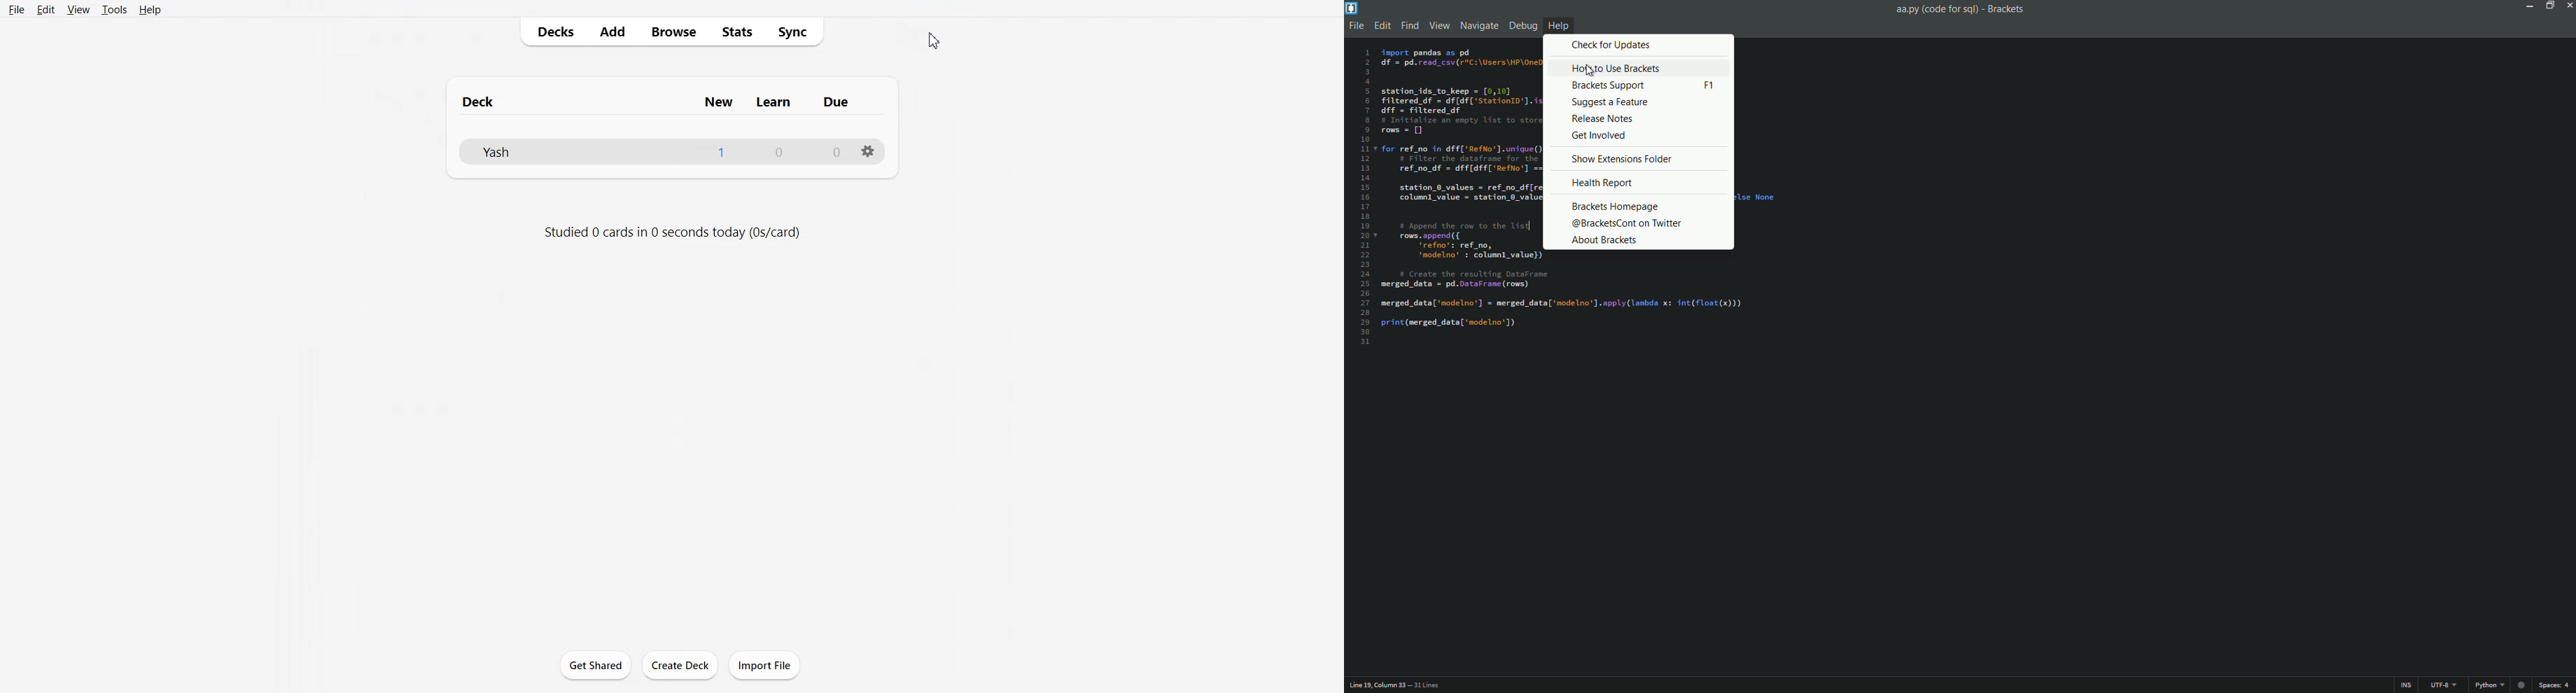 This screenshot has height=700, width=2576. What do you see at coordinates (2554, 684) in the screenshot?
I see `spaces: 4` at bounding box center [2554, 684].